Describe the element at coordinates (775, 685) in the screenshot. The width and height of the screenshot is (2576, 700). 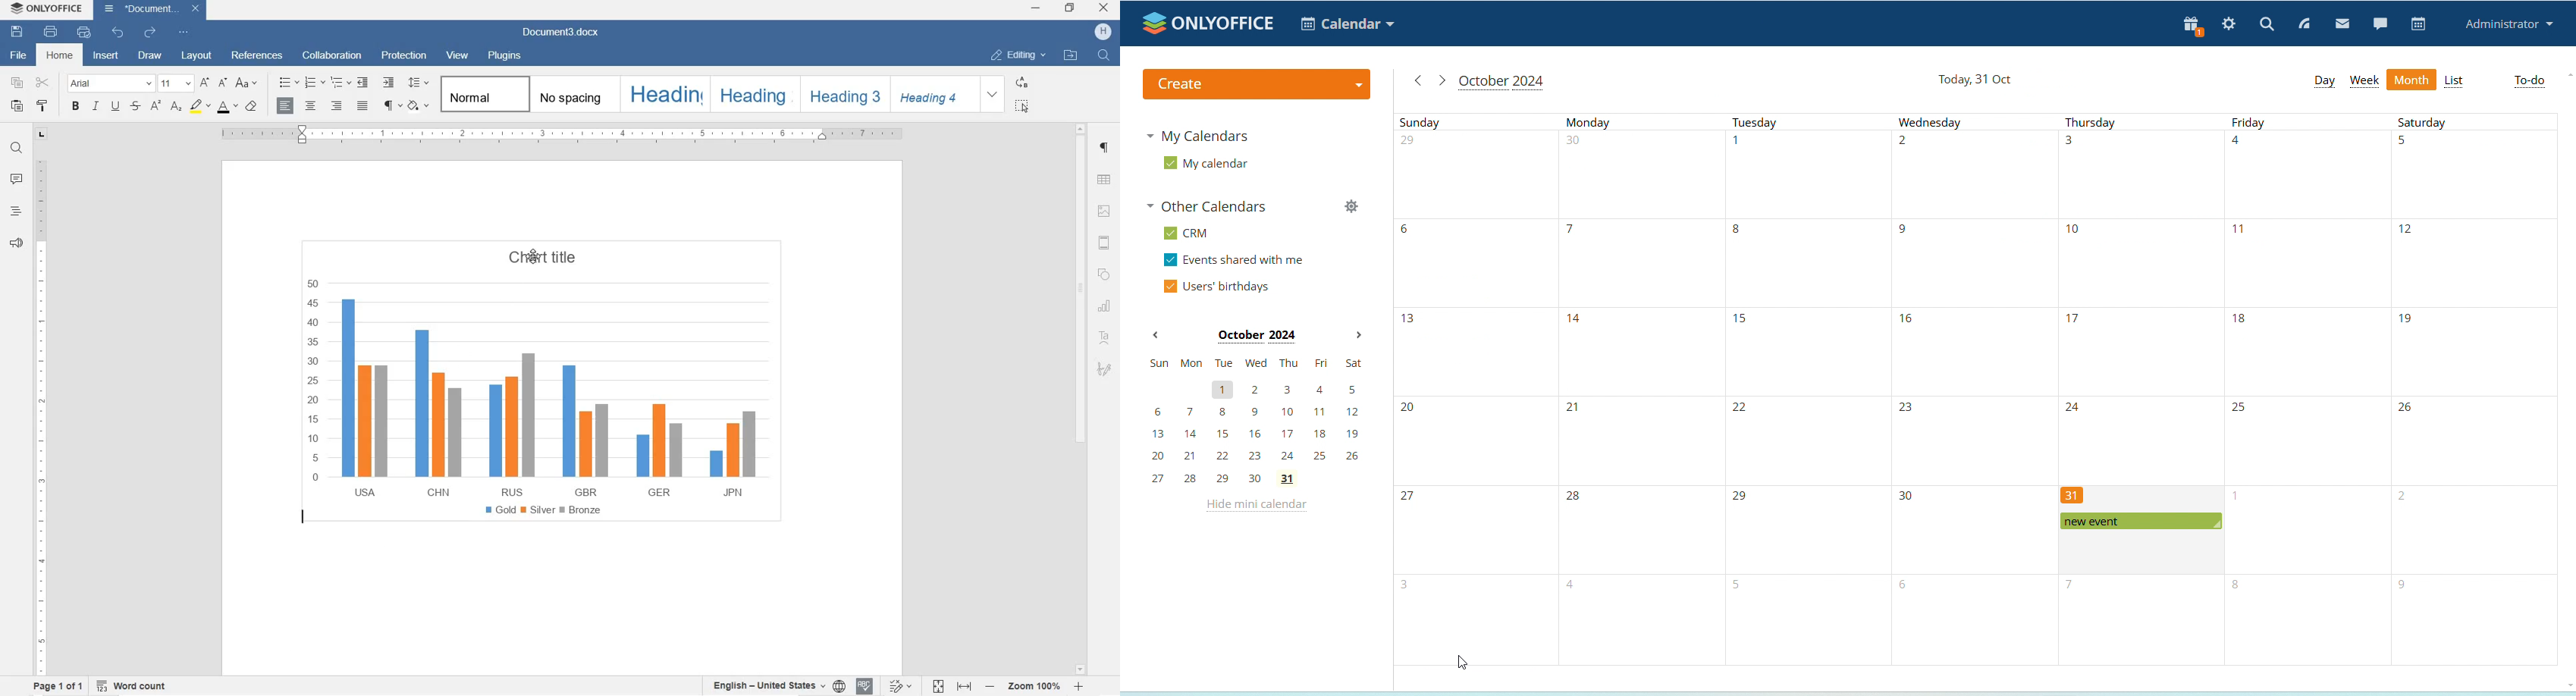
I see `SET TEXT OR DOCUMENT LANGUAGE` at that location.